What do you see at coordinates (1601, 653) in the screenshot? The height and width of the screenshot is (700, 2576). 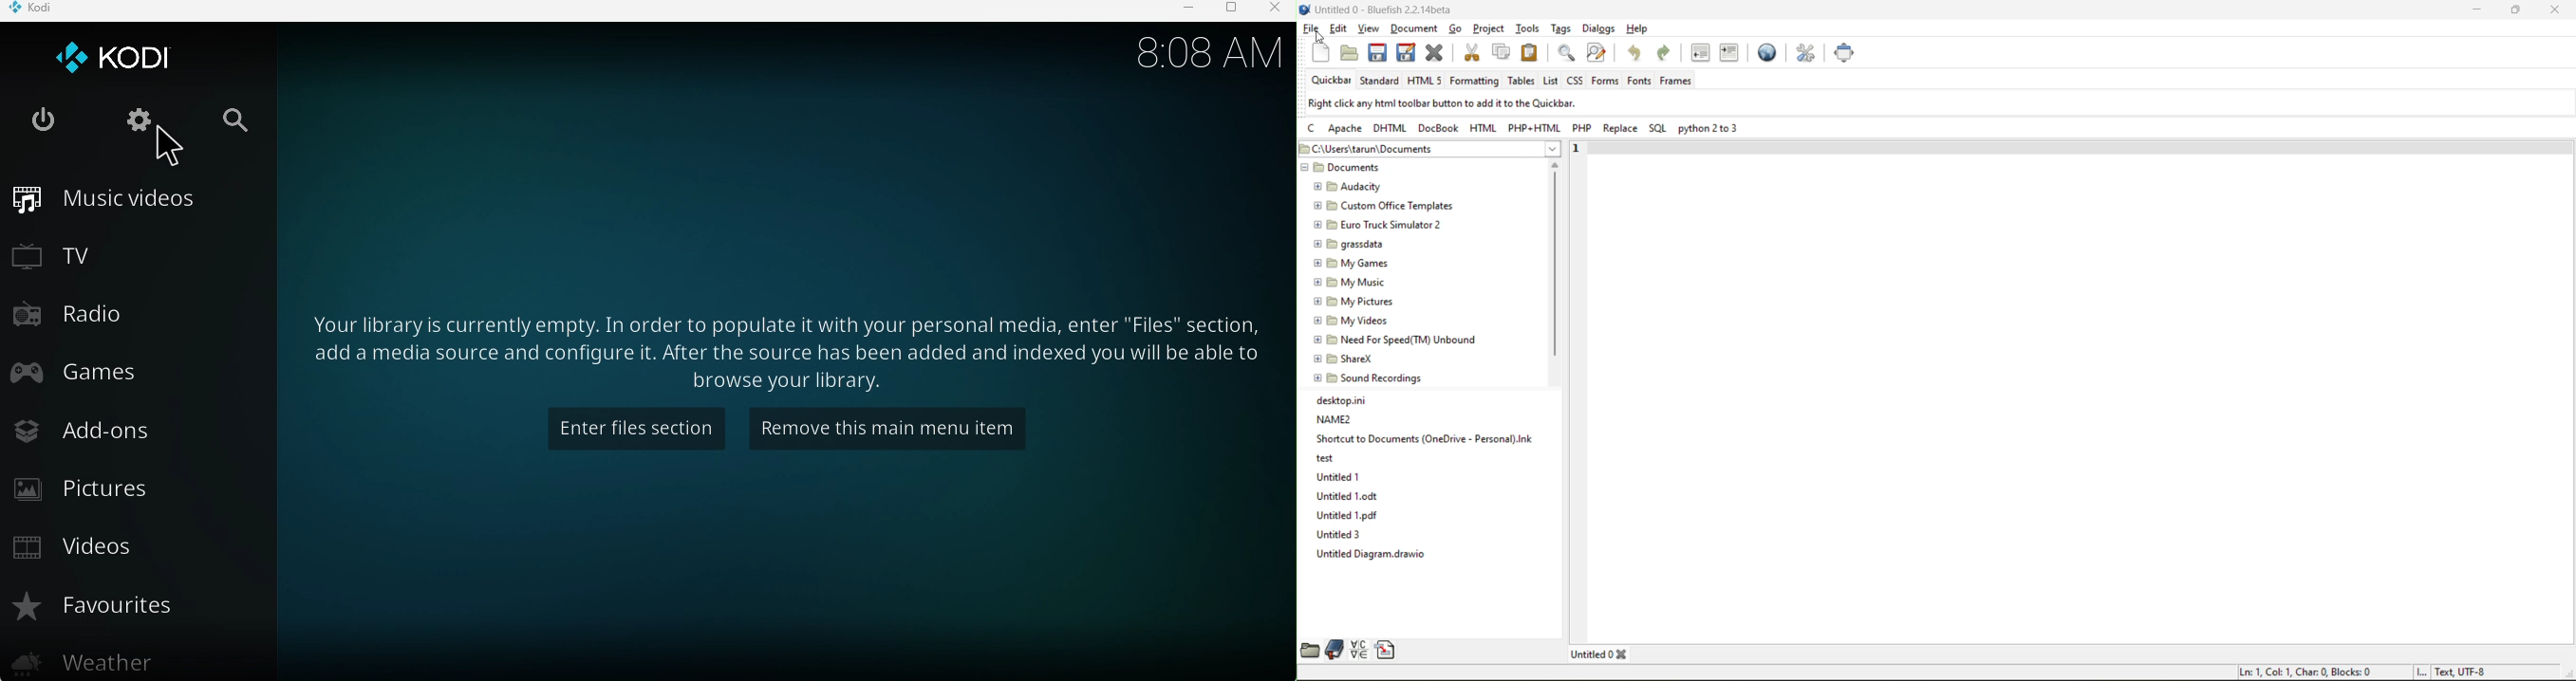 I see `tabs` at bounding box center [1601, 653].